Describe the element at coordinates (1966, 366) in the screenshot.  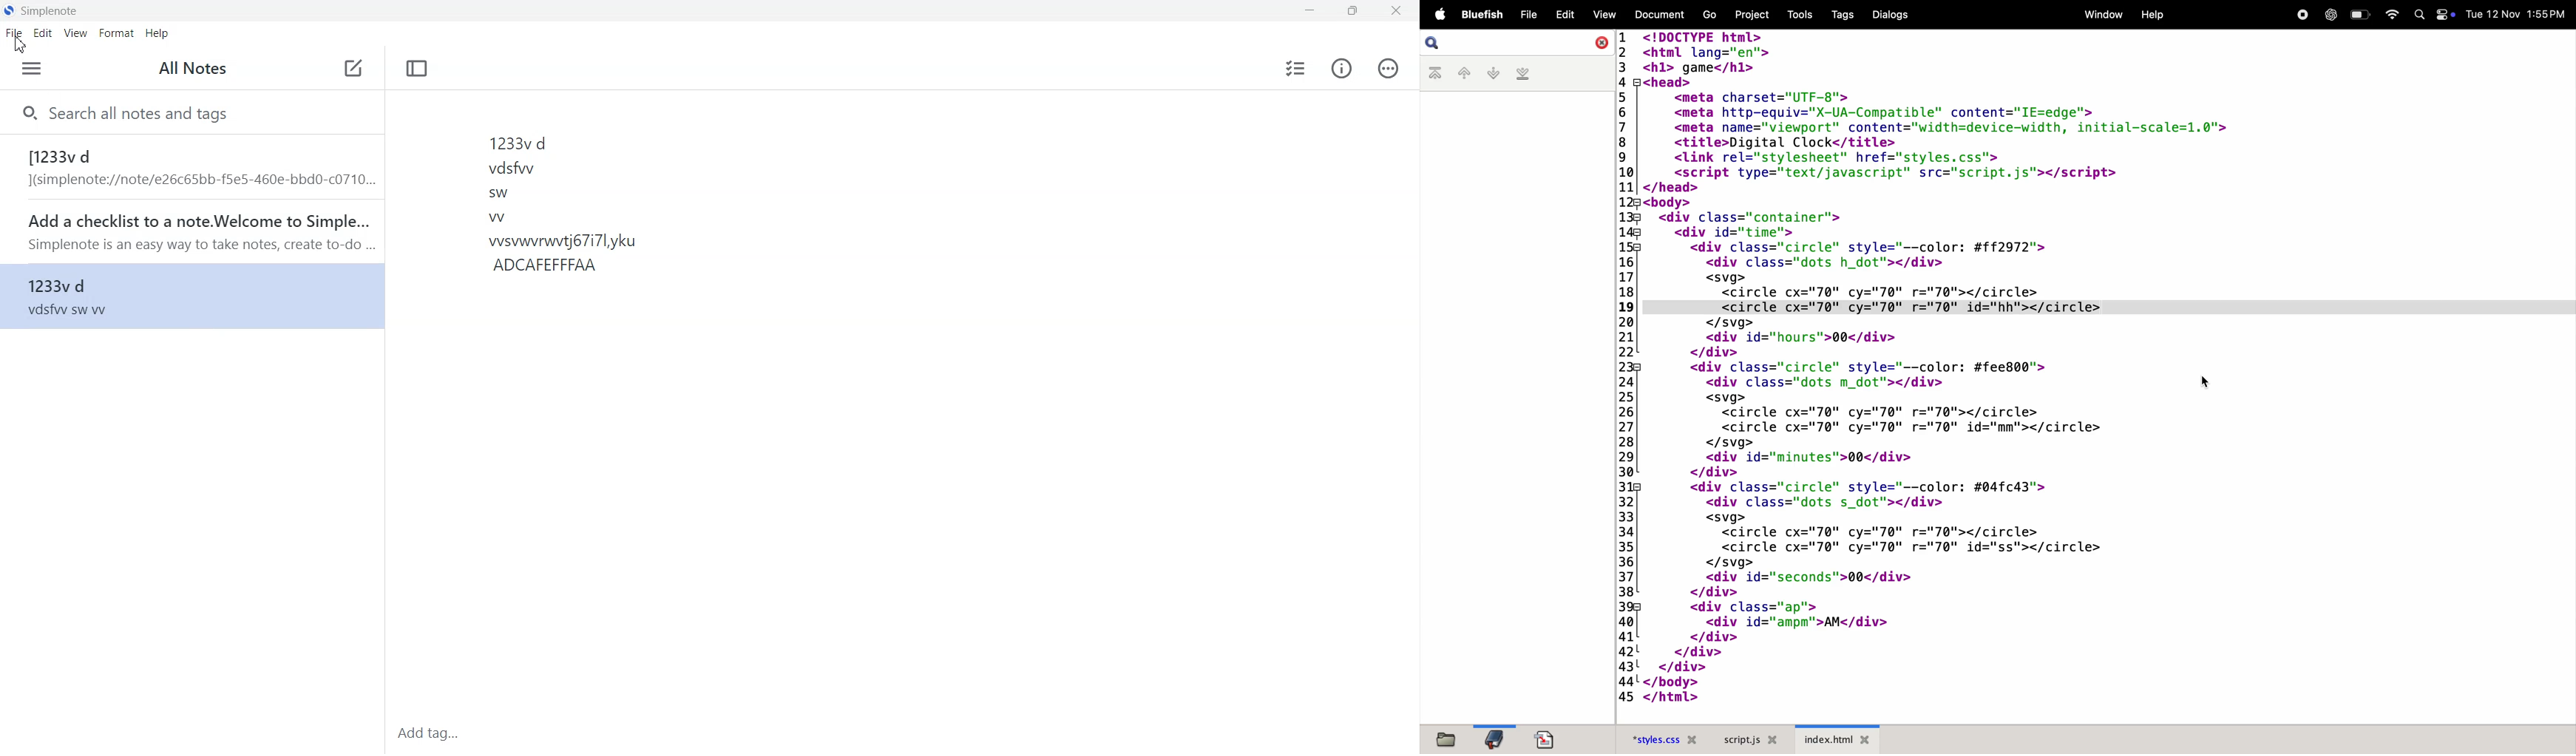
I see `This is an HTML code for a Digital Clock with a css and javascript file linked to it. The code consists of how the clock would display the hours, minutes and seconds ` at that location.